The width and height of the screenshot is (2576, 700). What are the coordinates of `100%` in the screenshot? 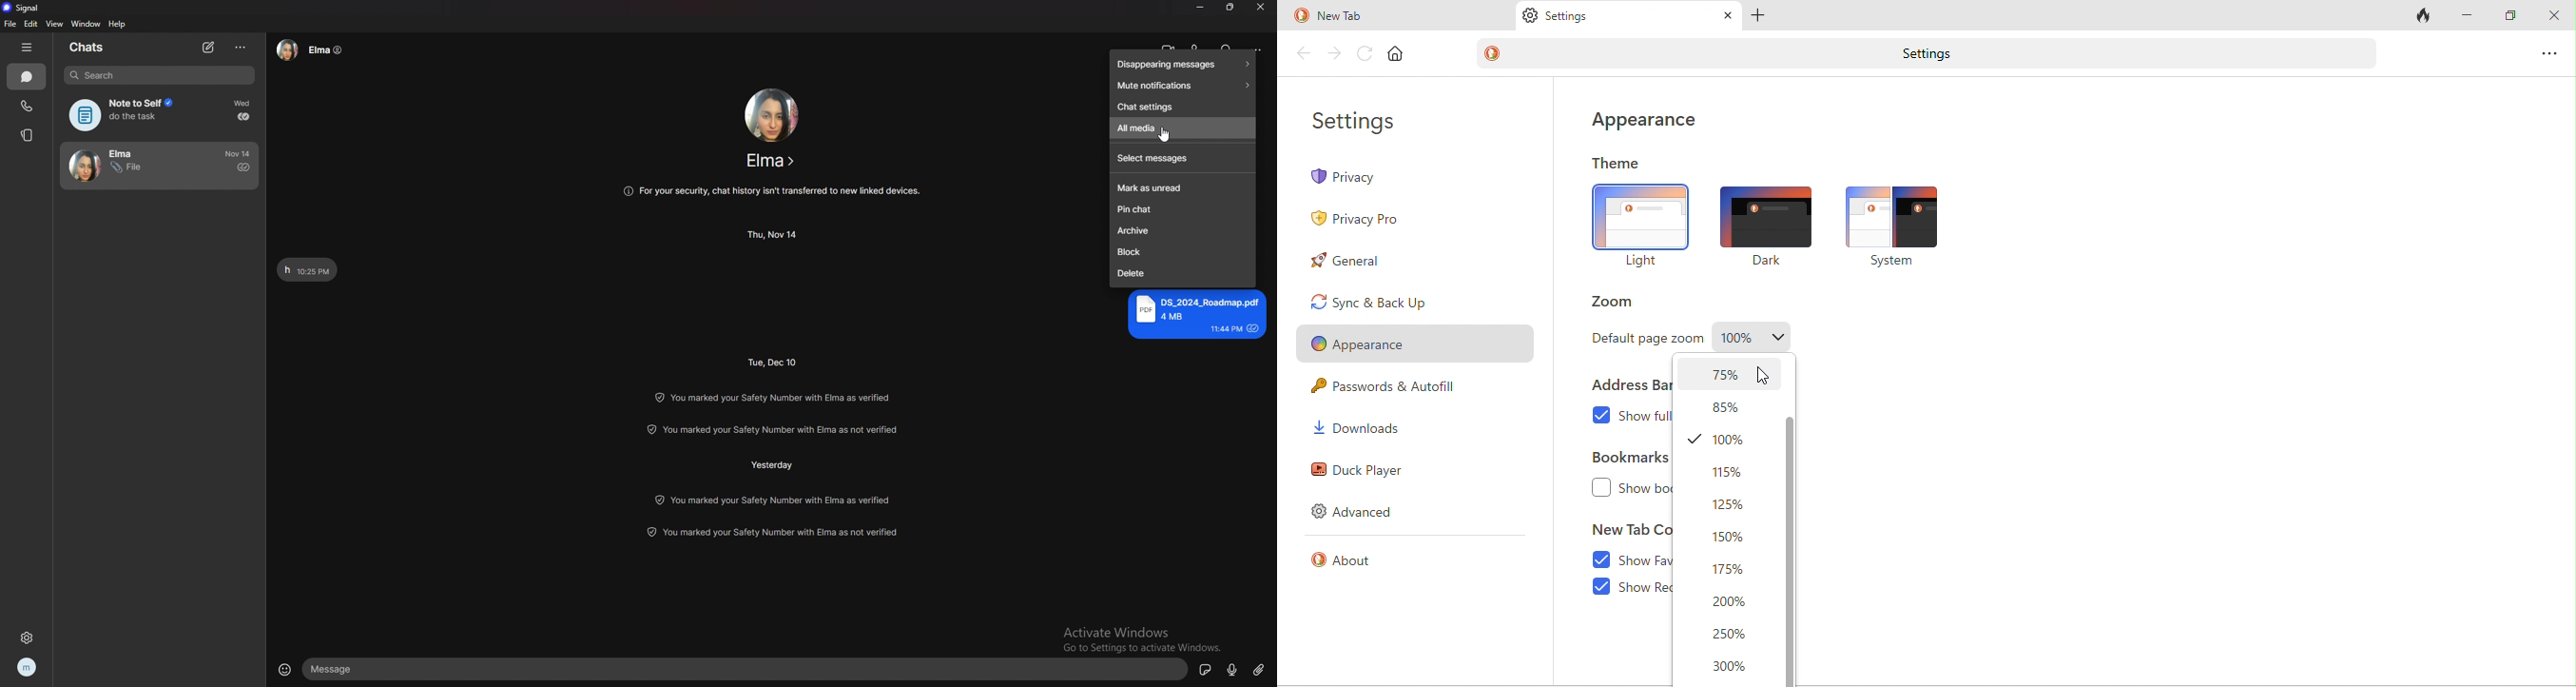 It's located at (1725, 440).